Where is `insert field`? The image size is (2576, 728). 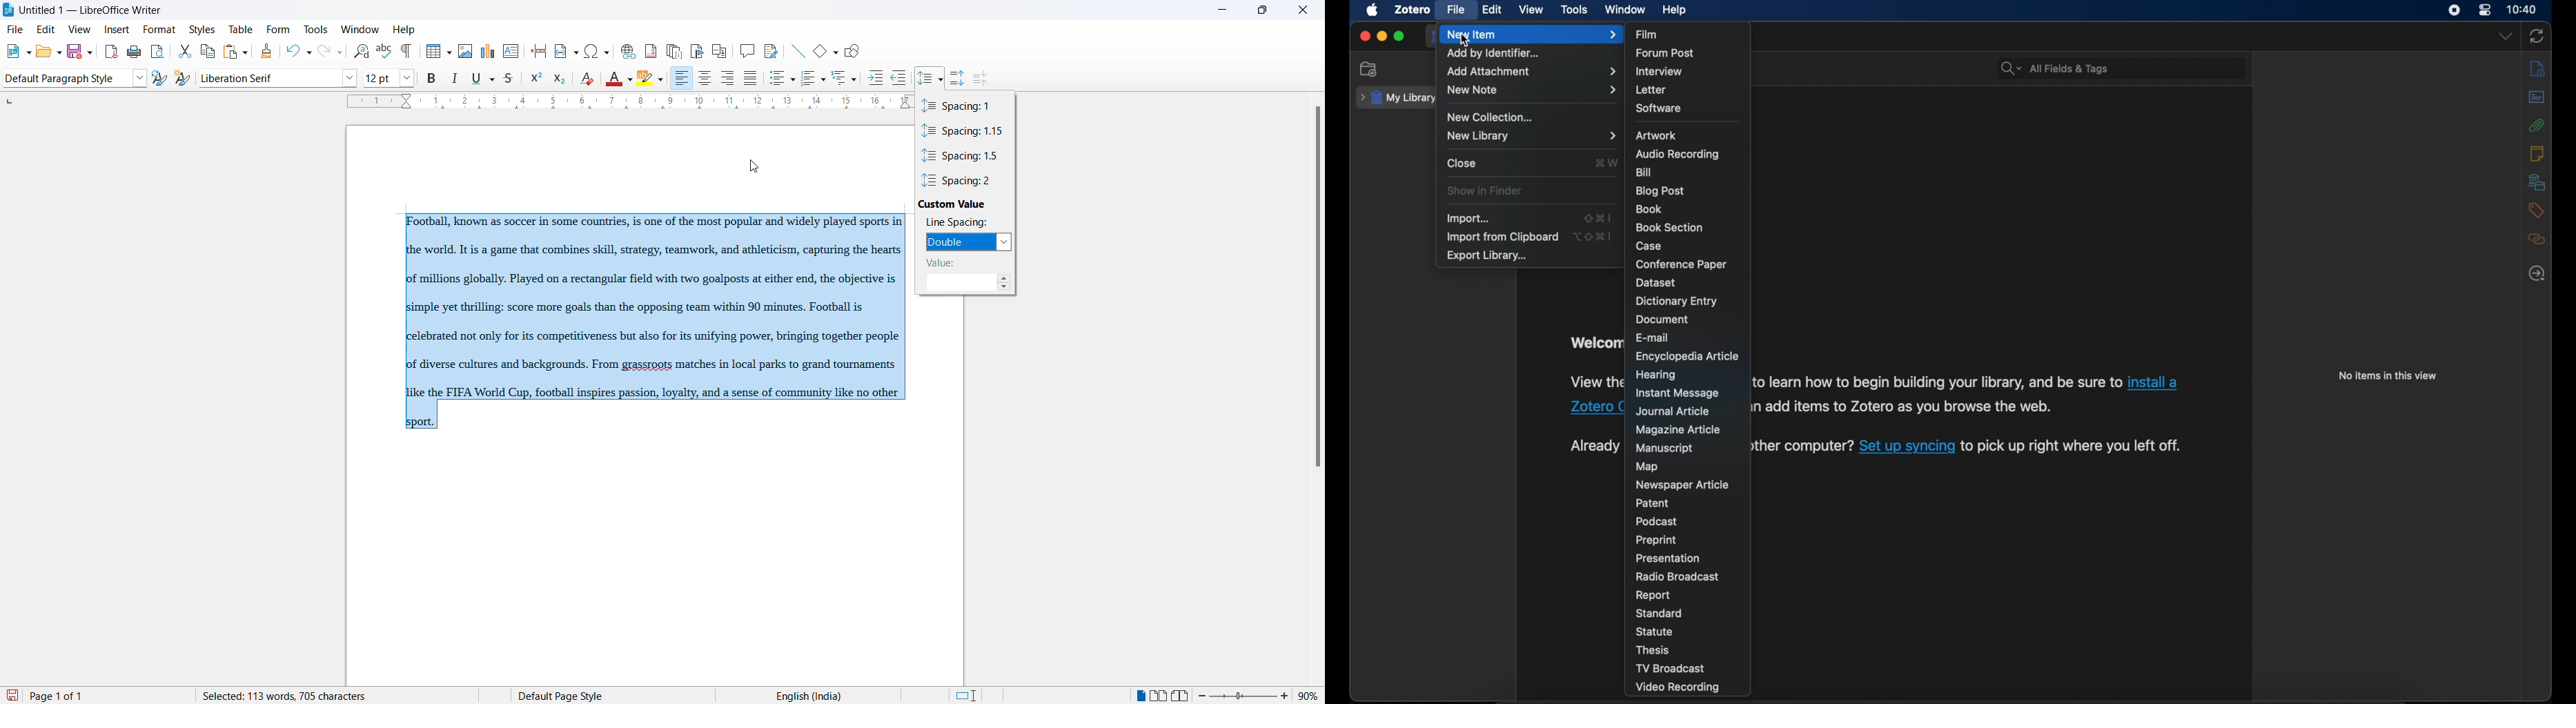
insert field is located at coordinates (564, 52).